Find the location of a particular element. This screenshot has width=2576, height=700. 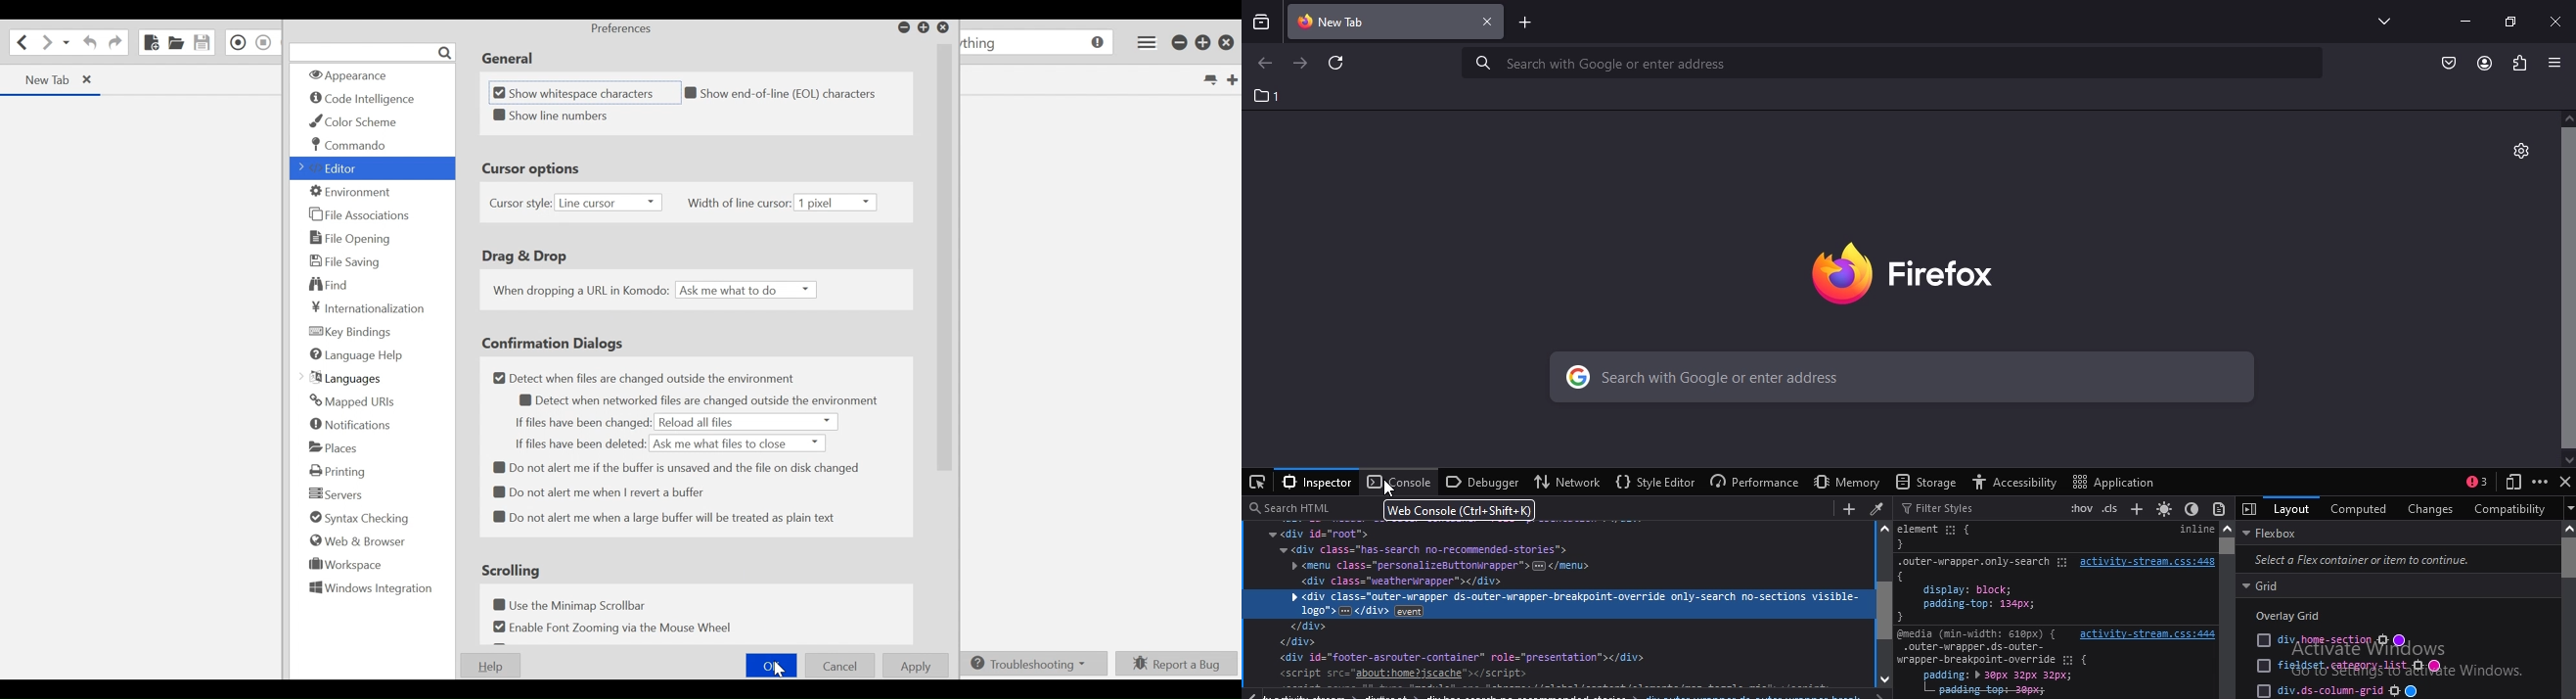

List all tabs is located at coordinates (1211, 78).